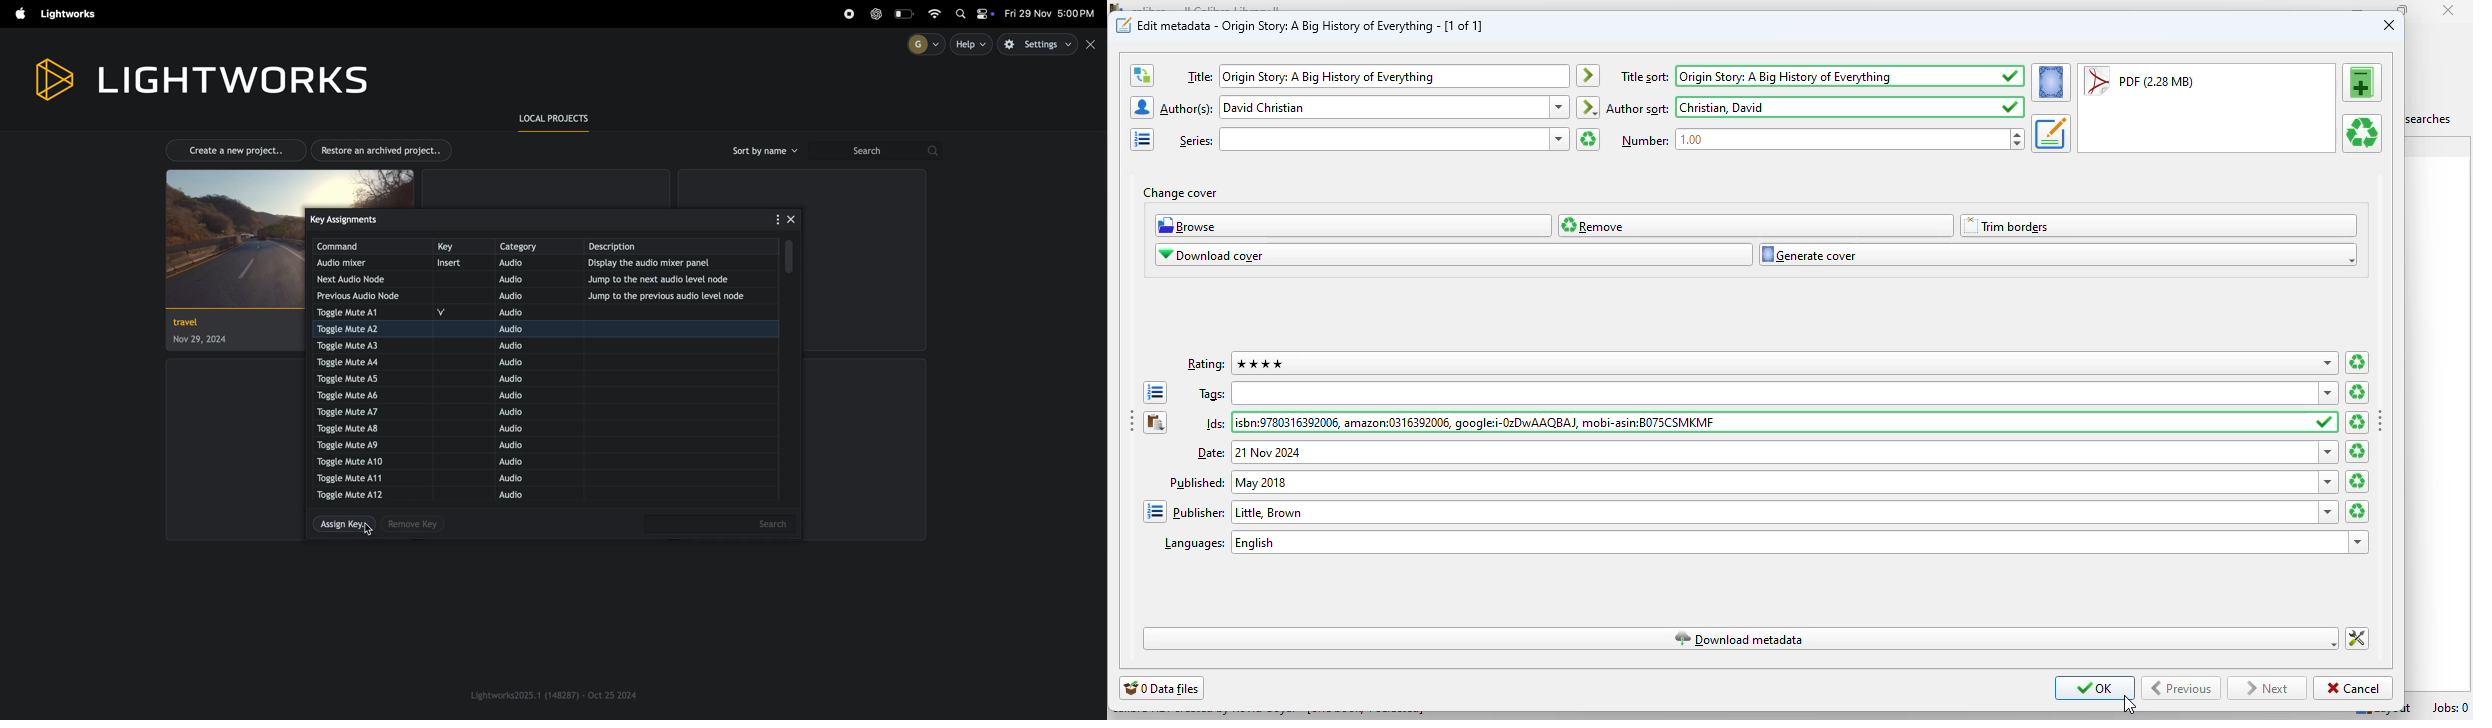  Describe the element at coordinates (2328, 394) in the screenshot. I see `dropdown` at that location.